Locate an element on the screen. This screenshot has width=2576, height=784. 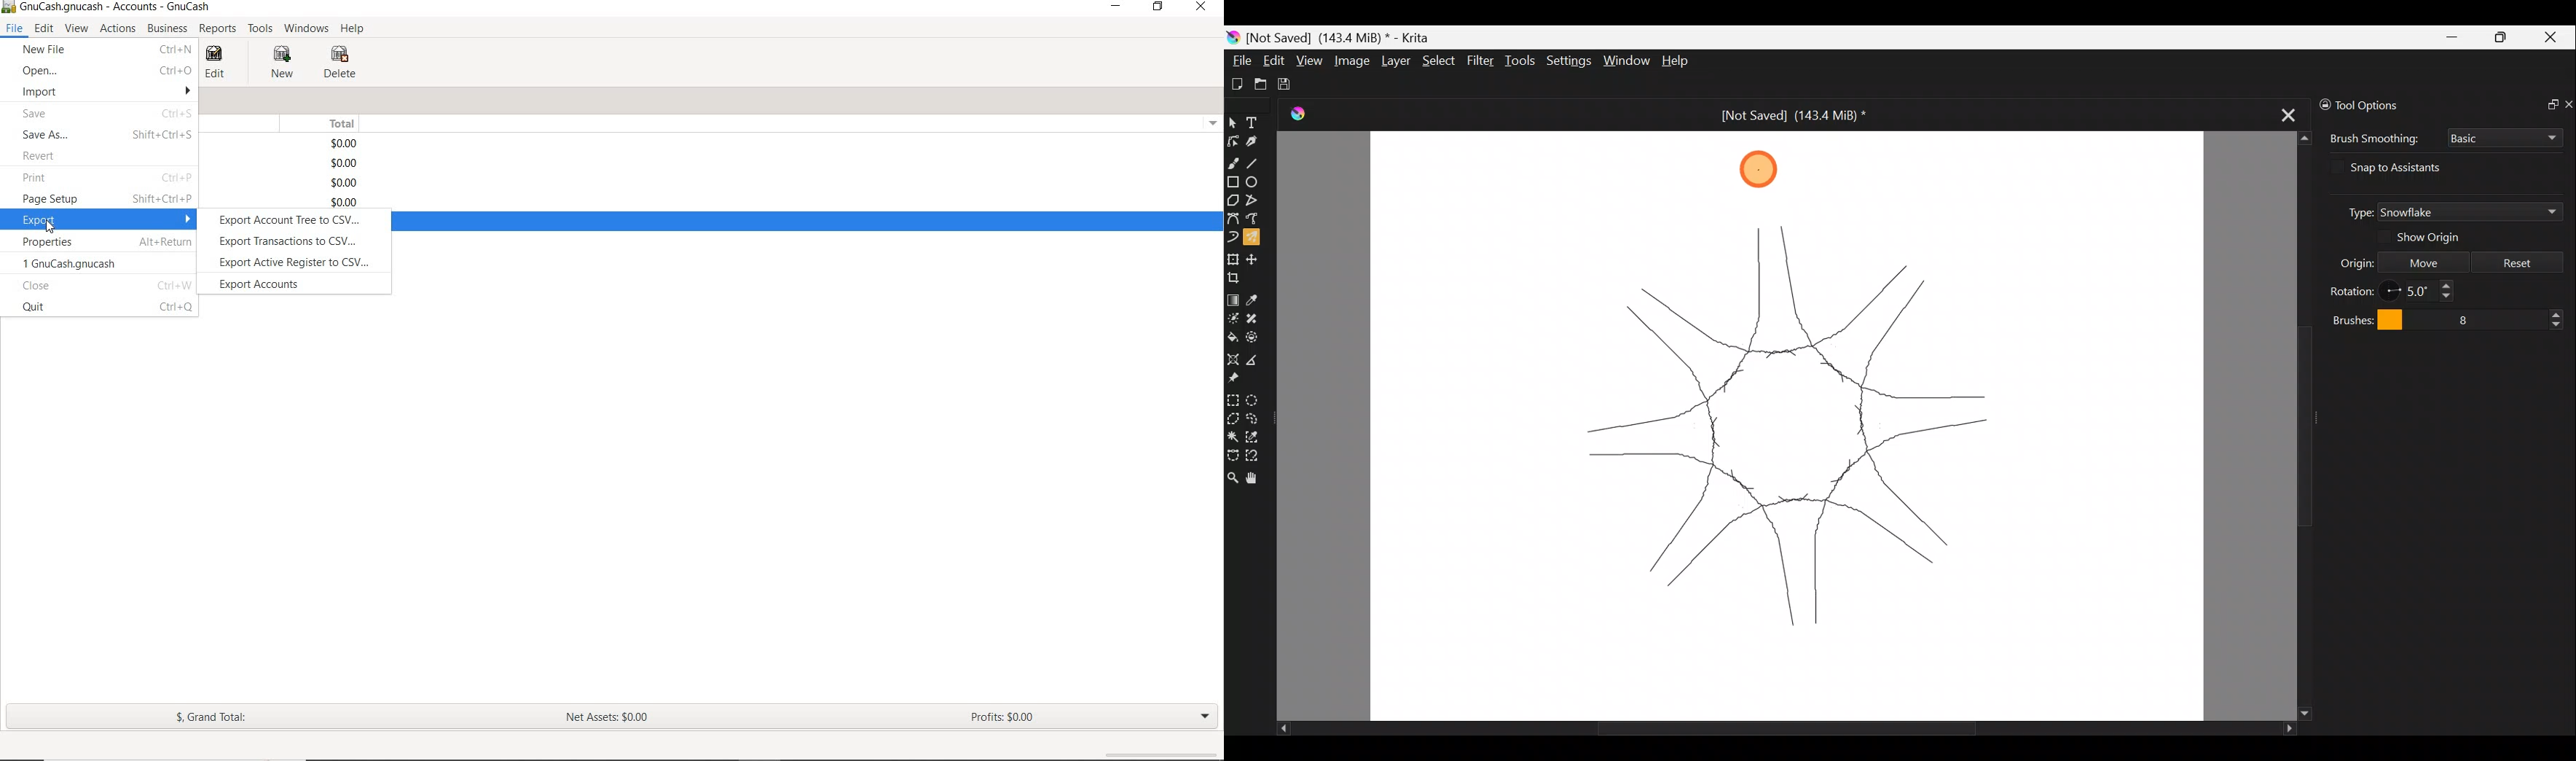
Select shapes tool is located at coordinates (1233, 122).